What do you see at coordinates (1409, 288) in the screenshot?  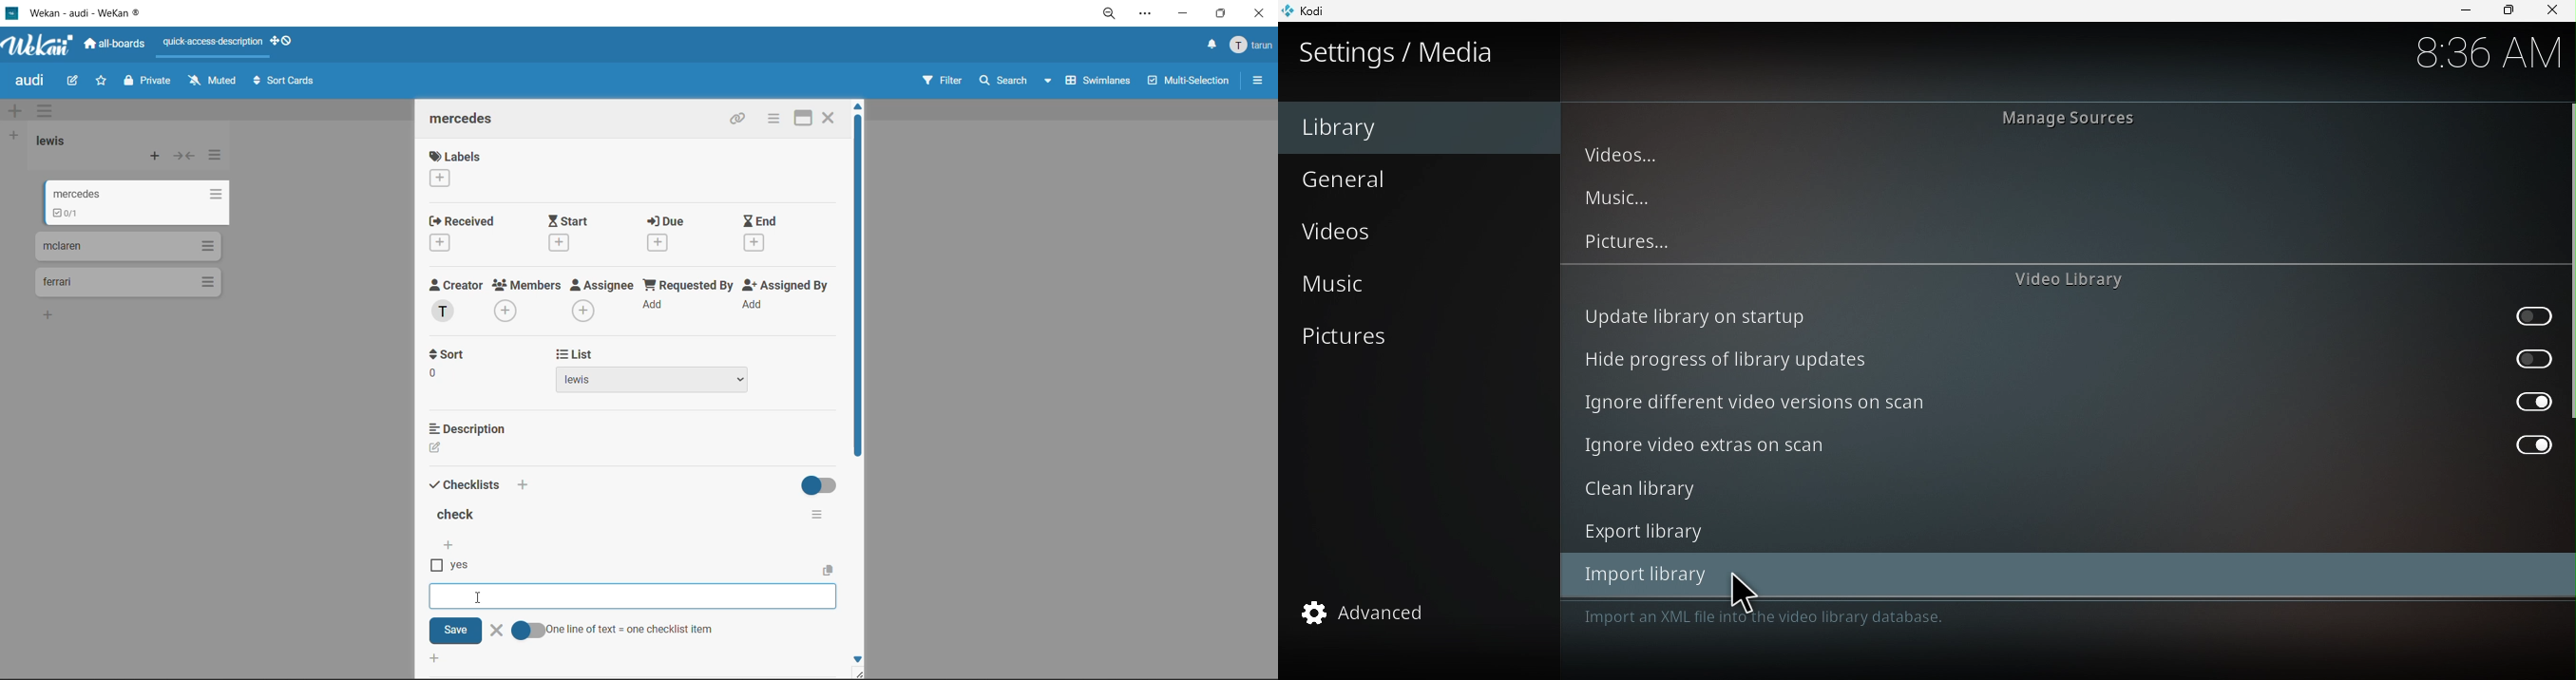 I see `Music` at bounding box center [1409, 288].